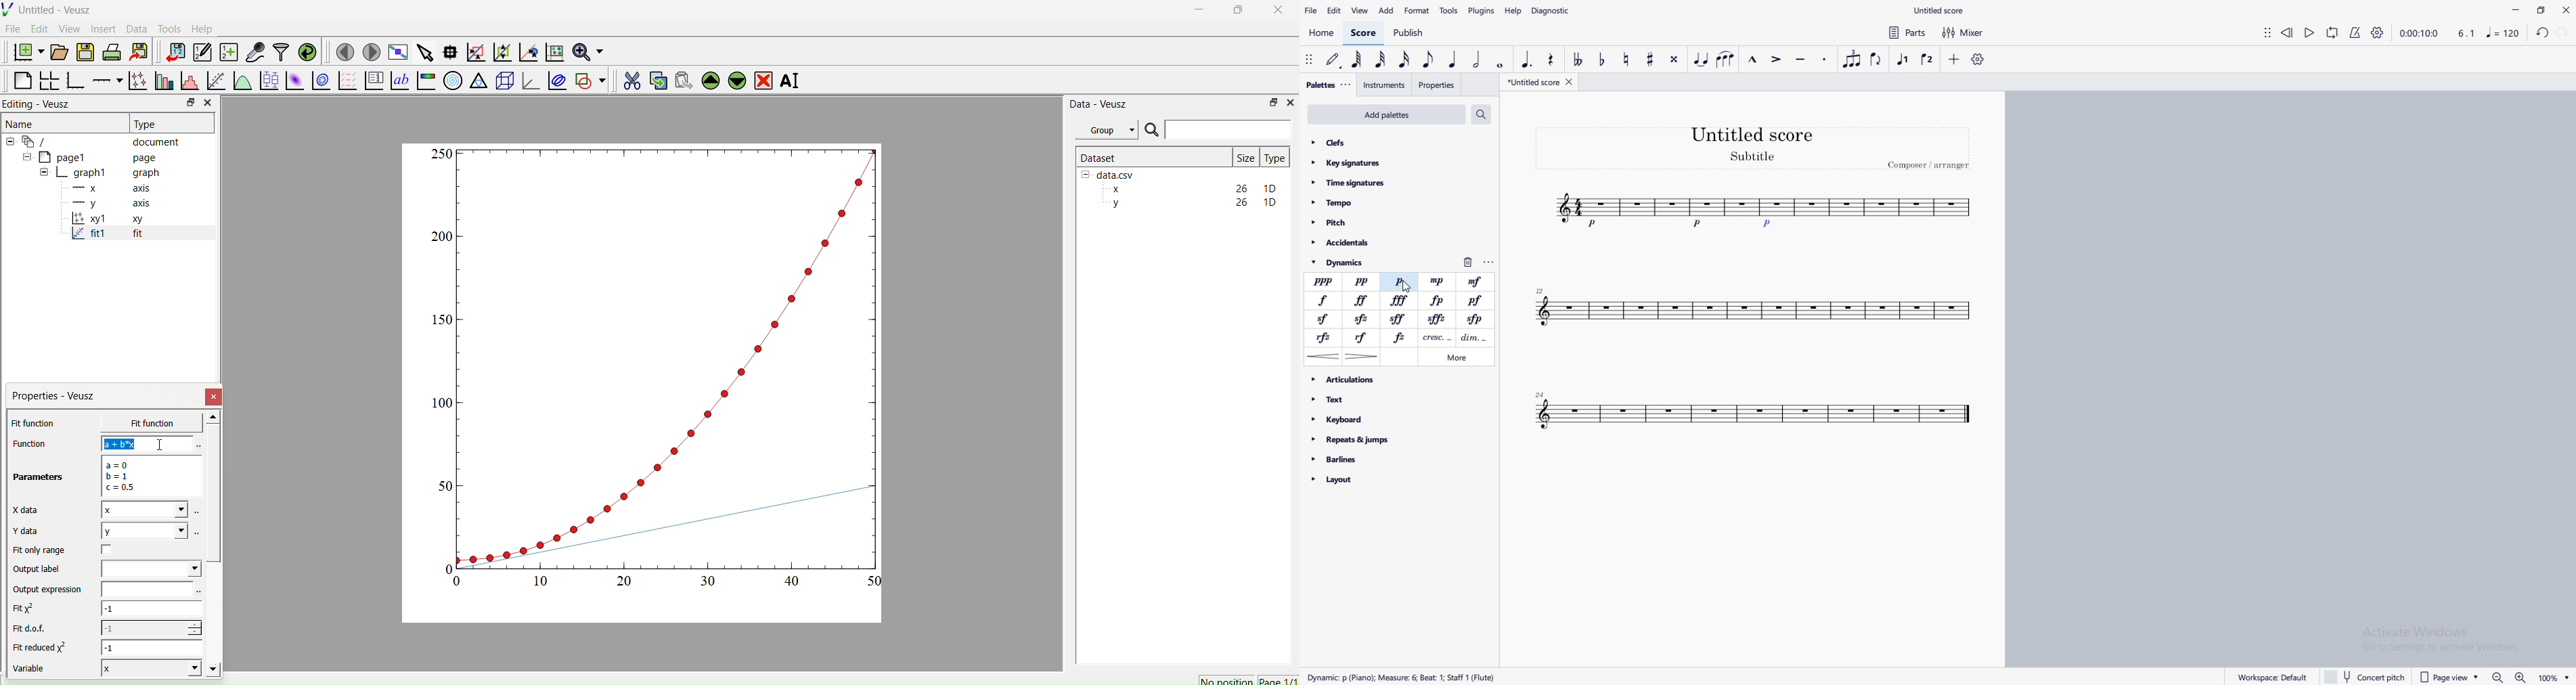 The image size is (2576, 700). Describe the element at coordinates (141, 423) in the screenshot. I see `x` at that location.